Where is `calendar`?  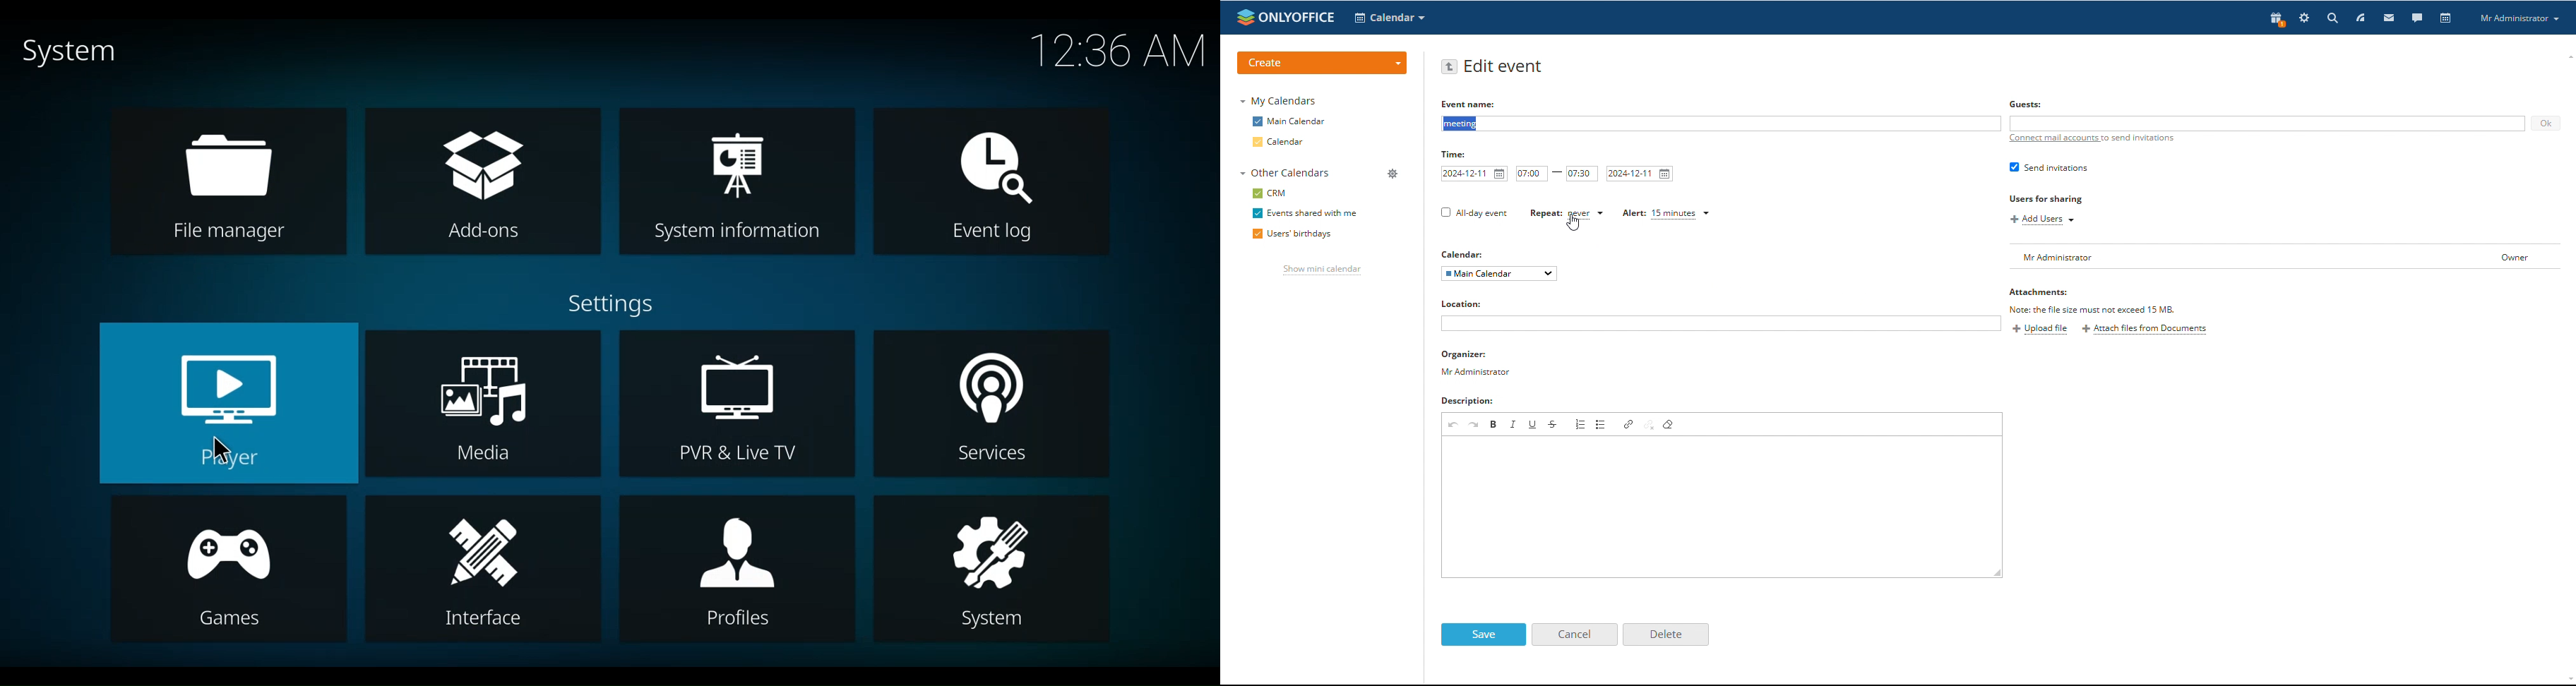
calendar is located at coordinates (2447, 18).